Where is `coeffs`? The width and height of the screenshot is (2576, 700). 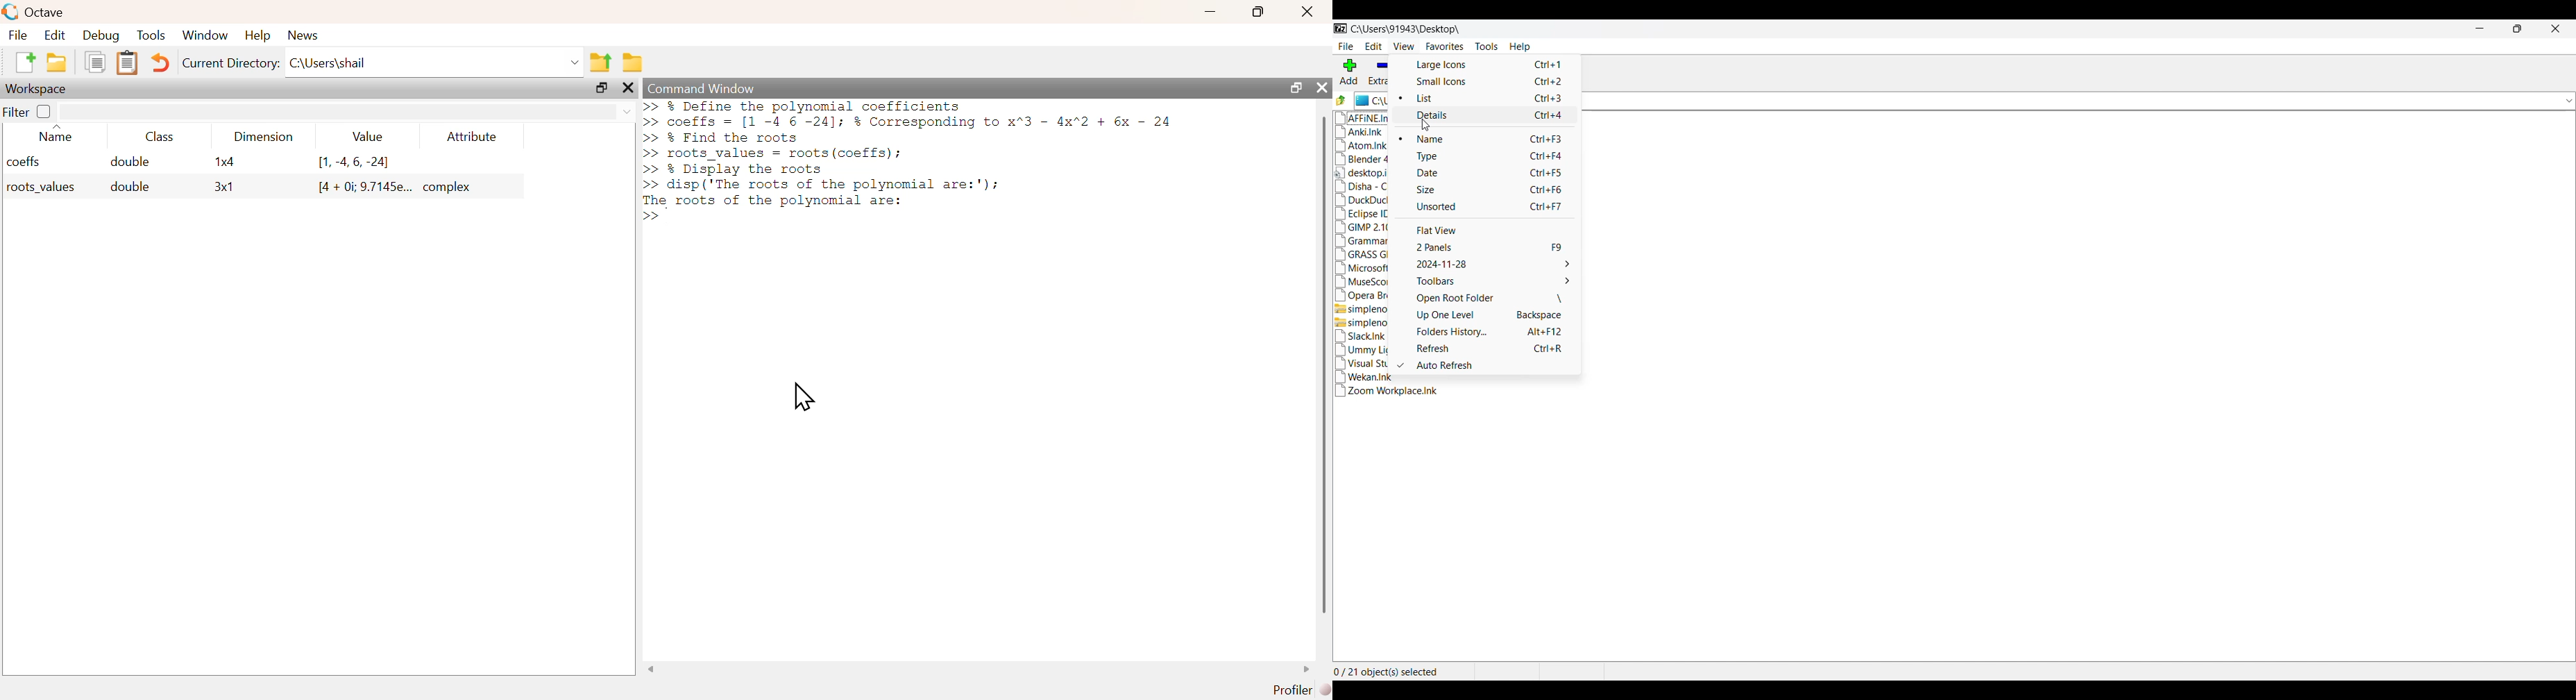 coeffs is located at coordinates (24, 162).